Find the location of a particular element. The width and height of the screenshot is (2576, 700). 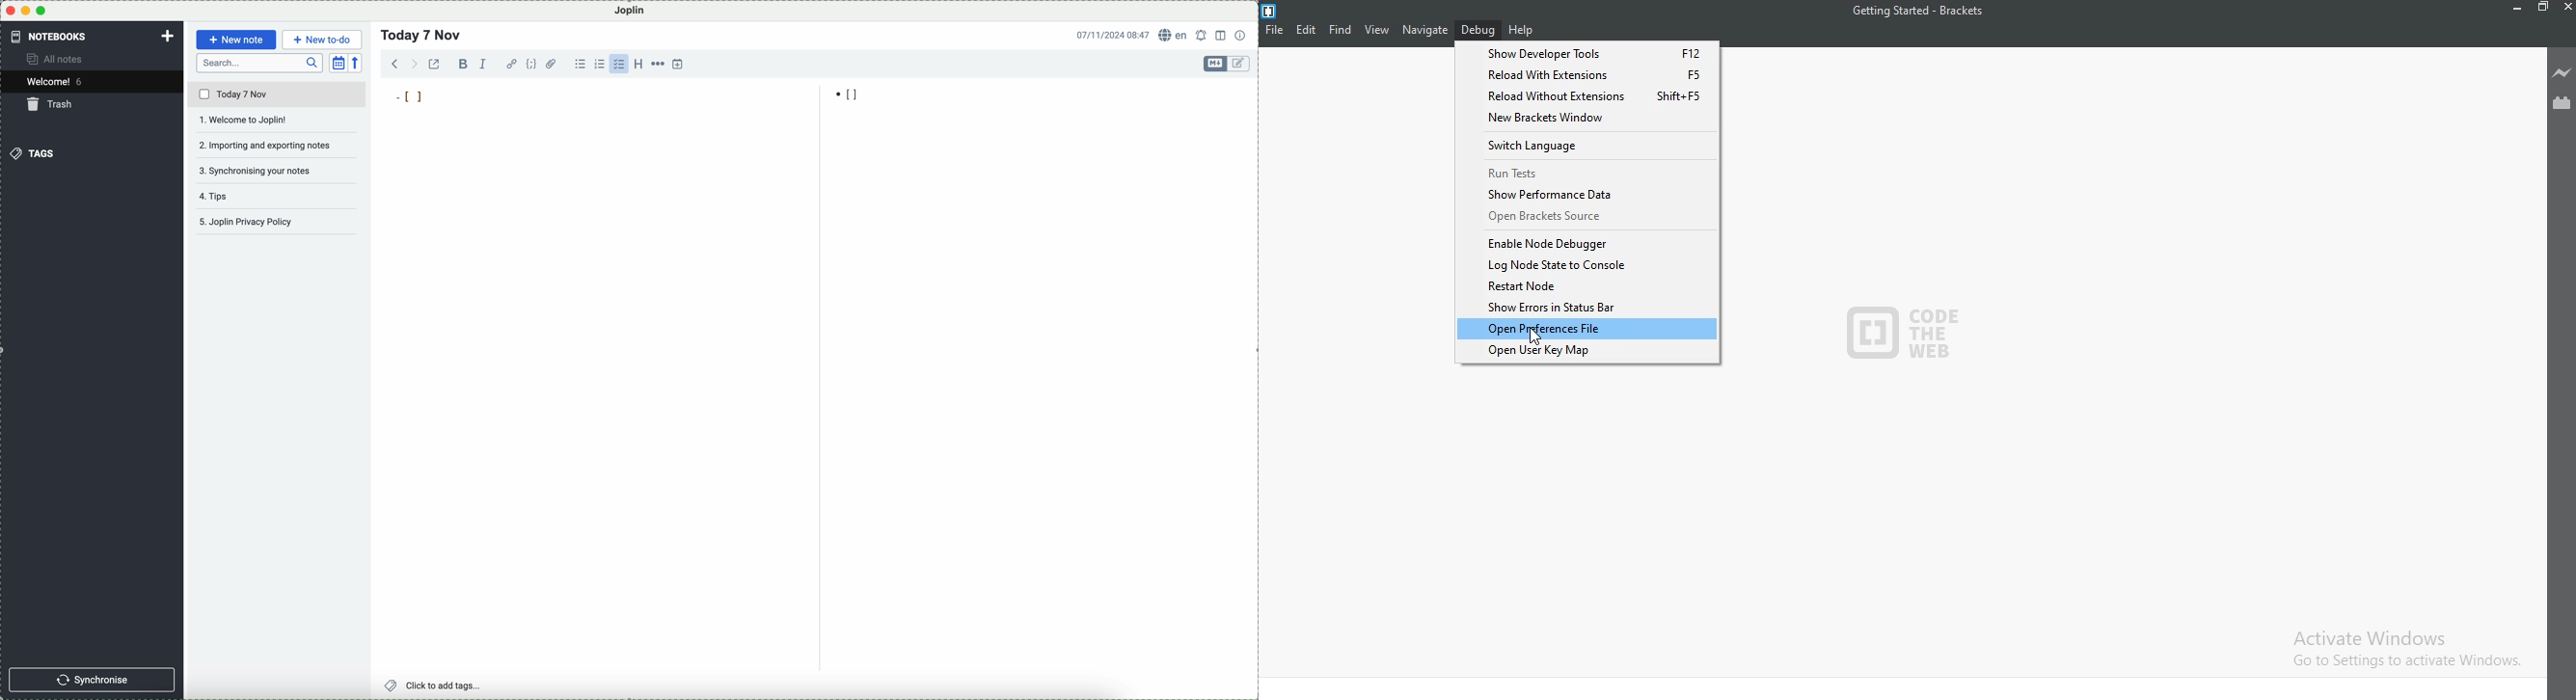

Logo is located at coordinates (1271, 10).